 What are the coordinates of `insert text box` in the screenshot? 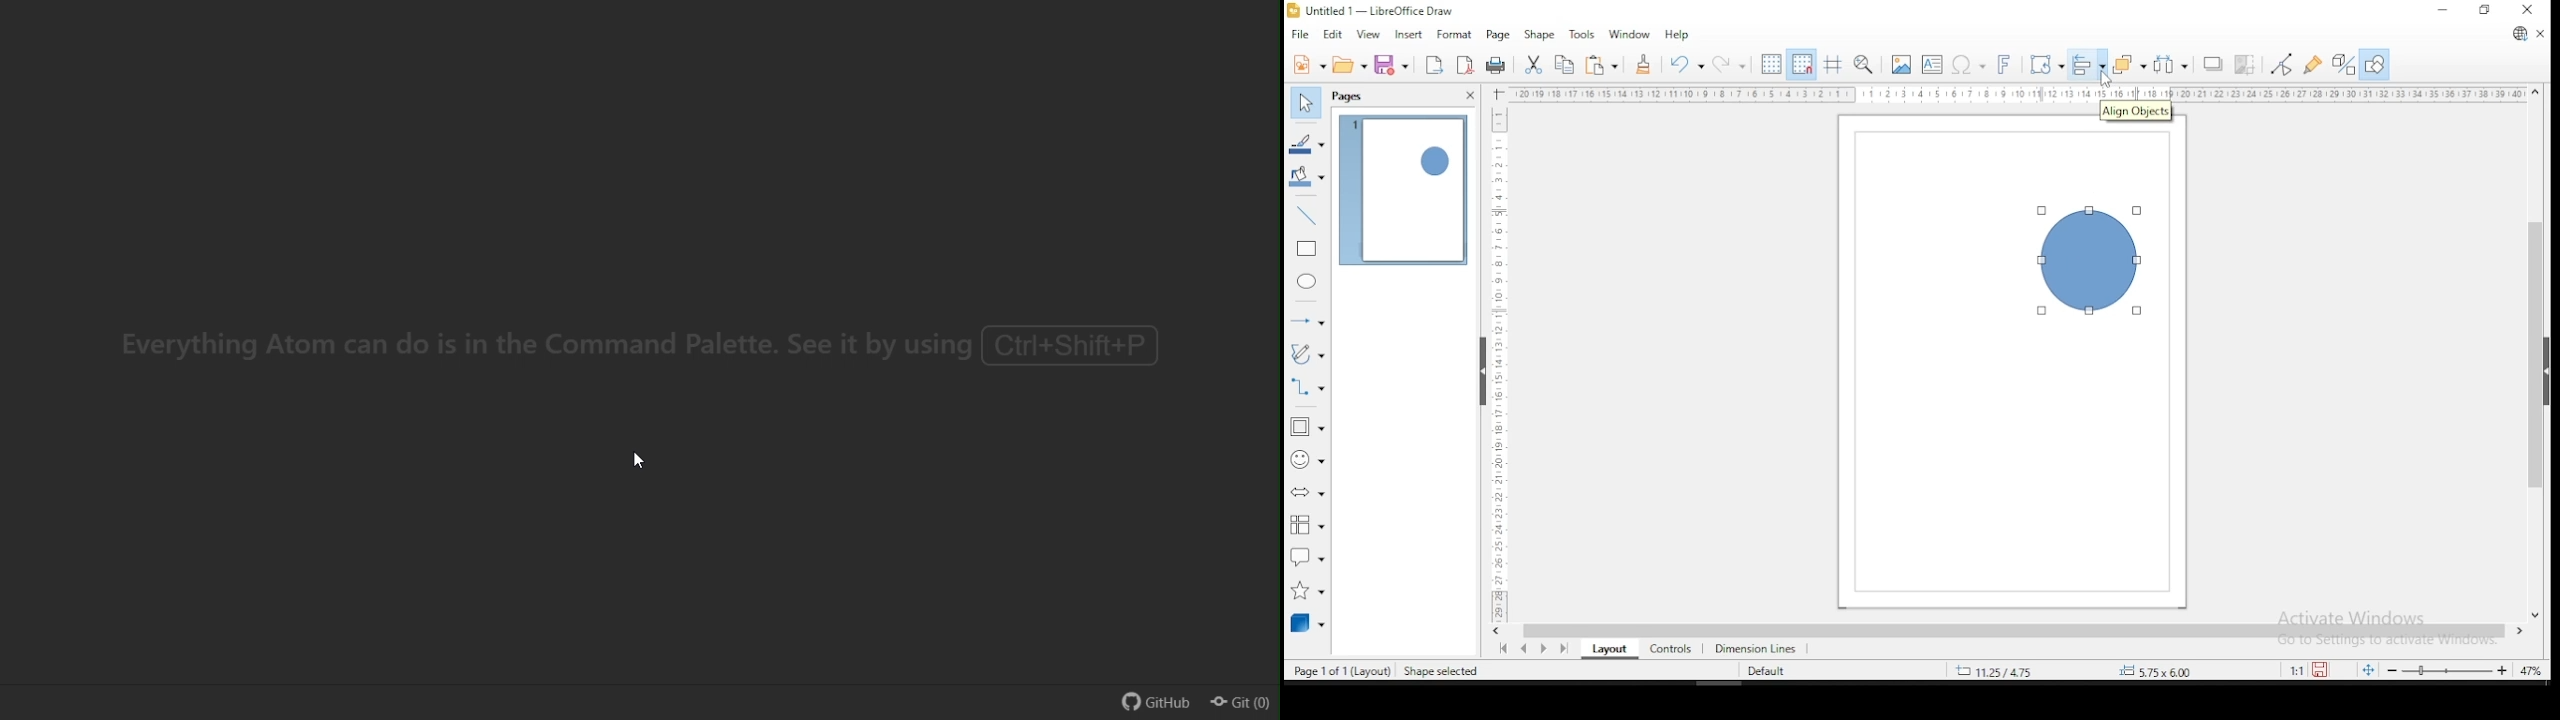 It's located at (1932, 64).